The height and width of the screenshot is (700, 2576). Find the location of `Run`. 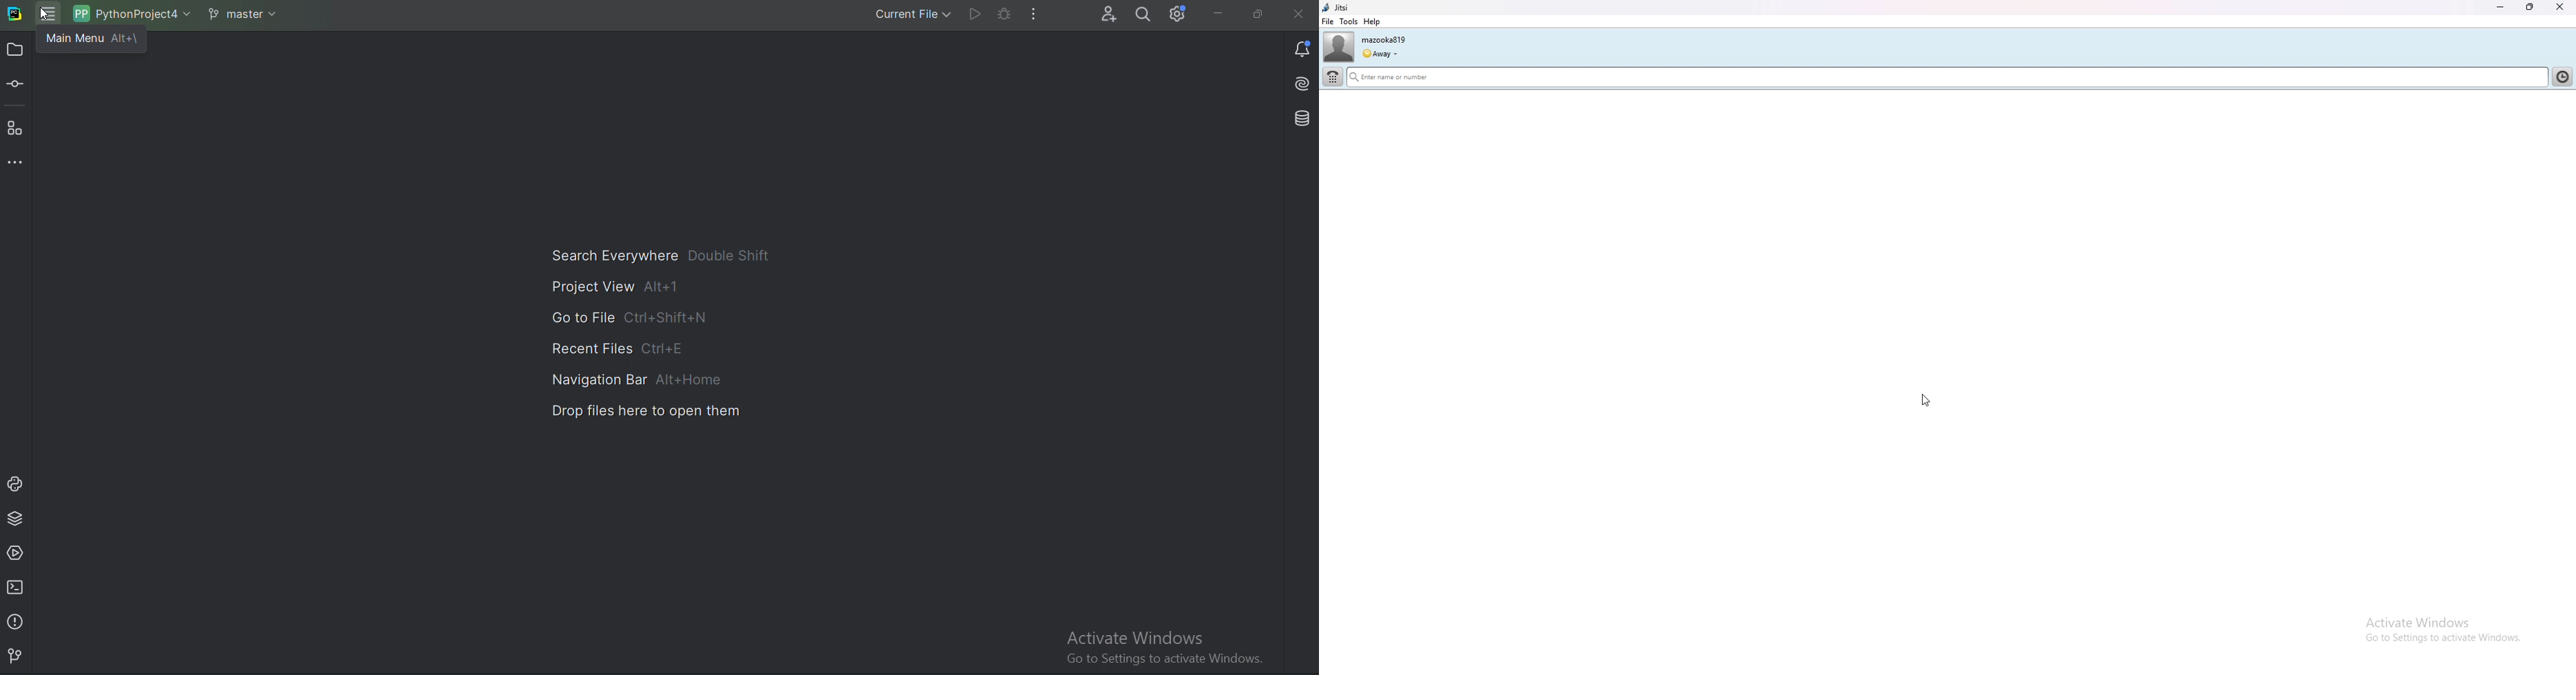

Run is located at coordinates (975, 14).